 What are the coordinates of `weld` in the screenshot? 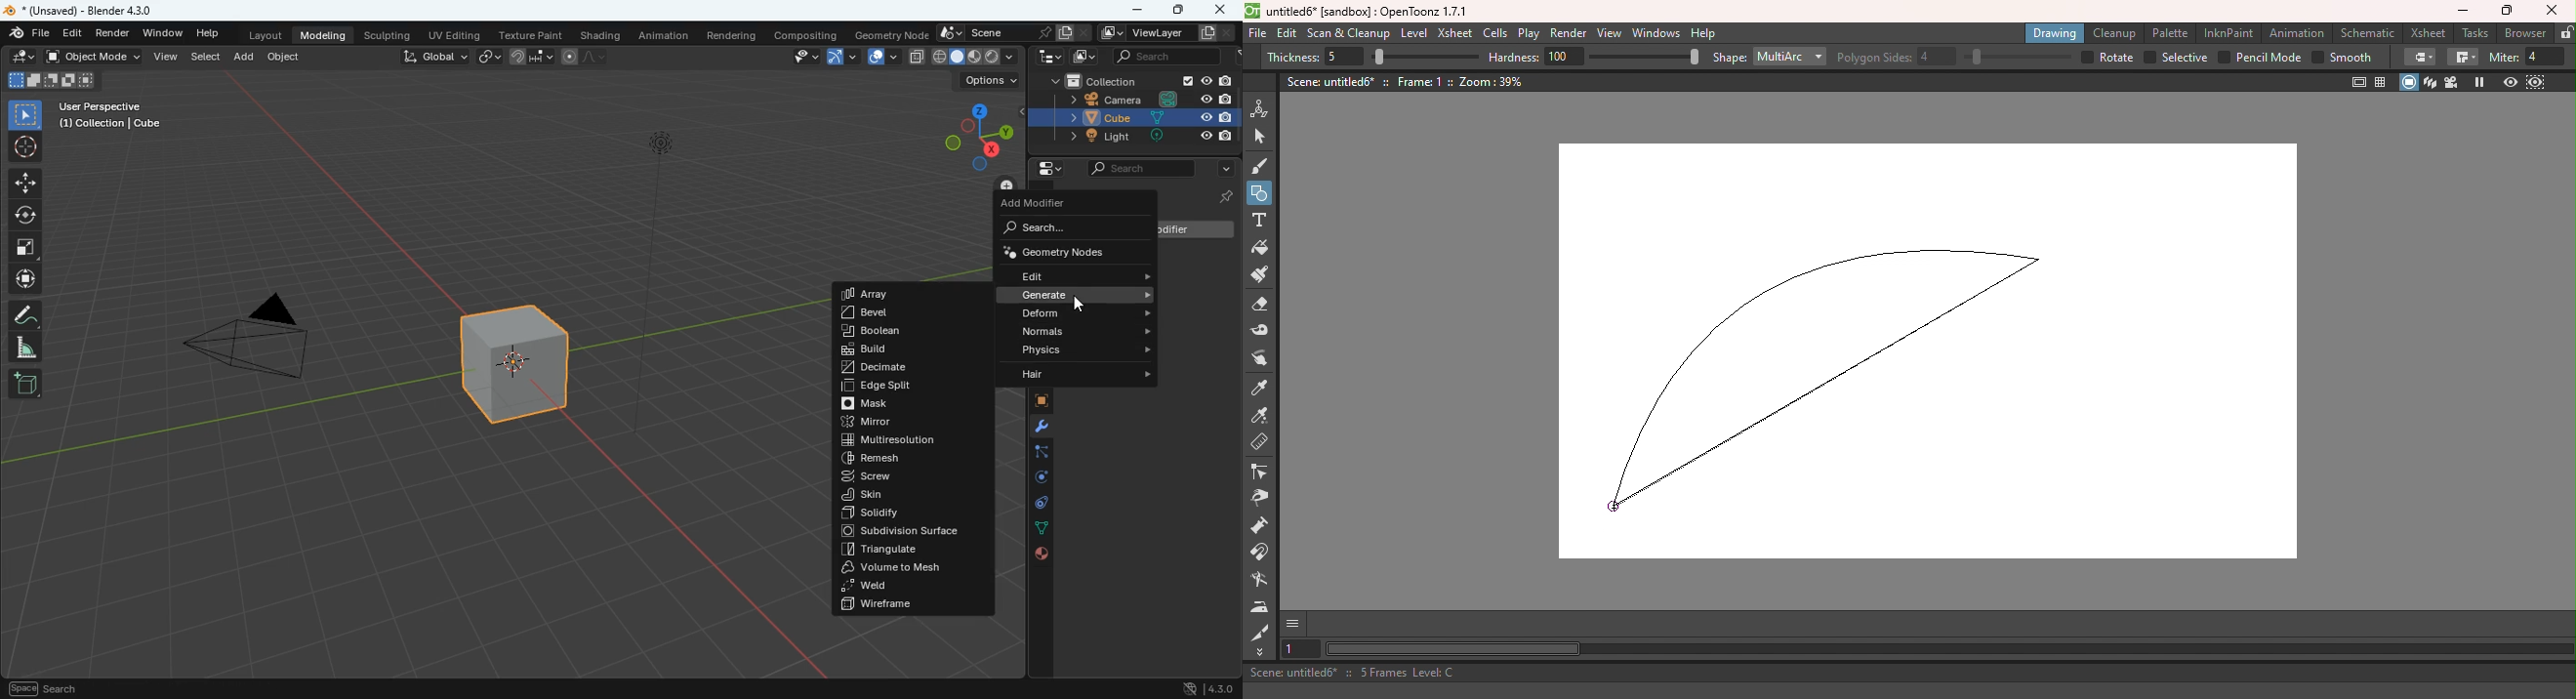 It's located at (911, 585).